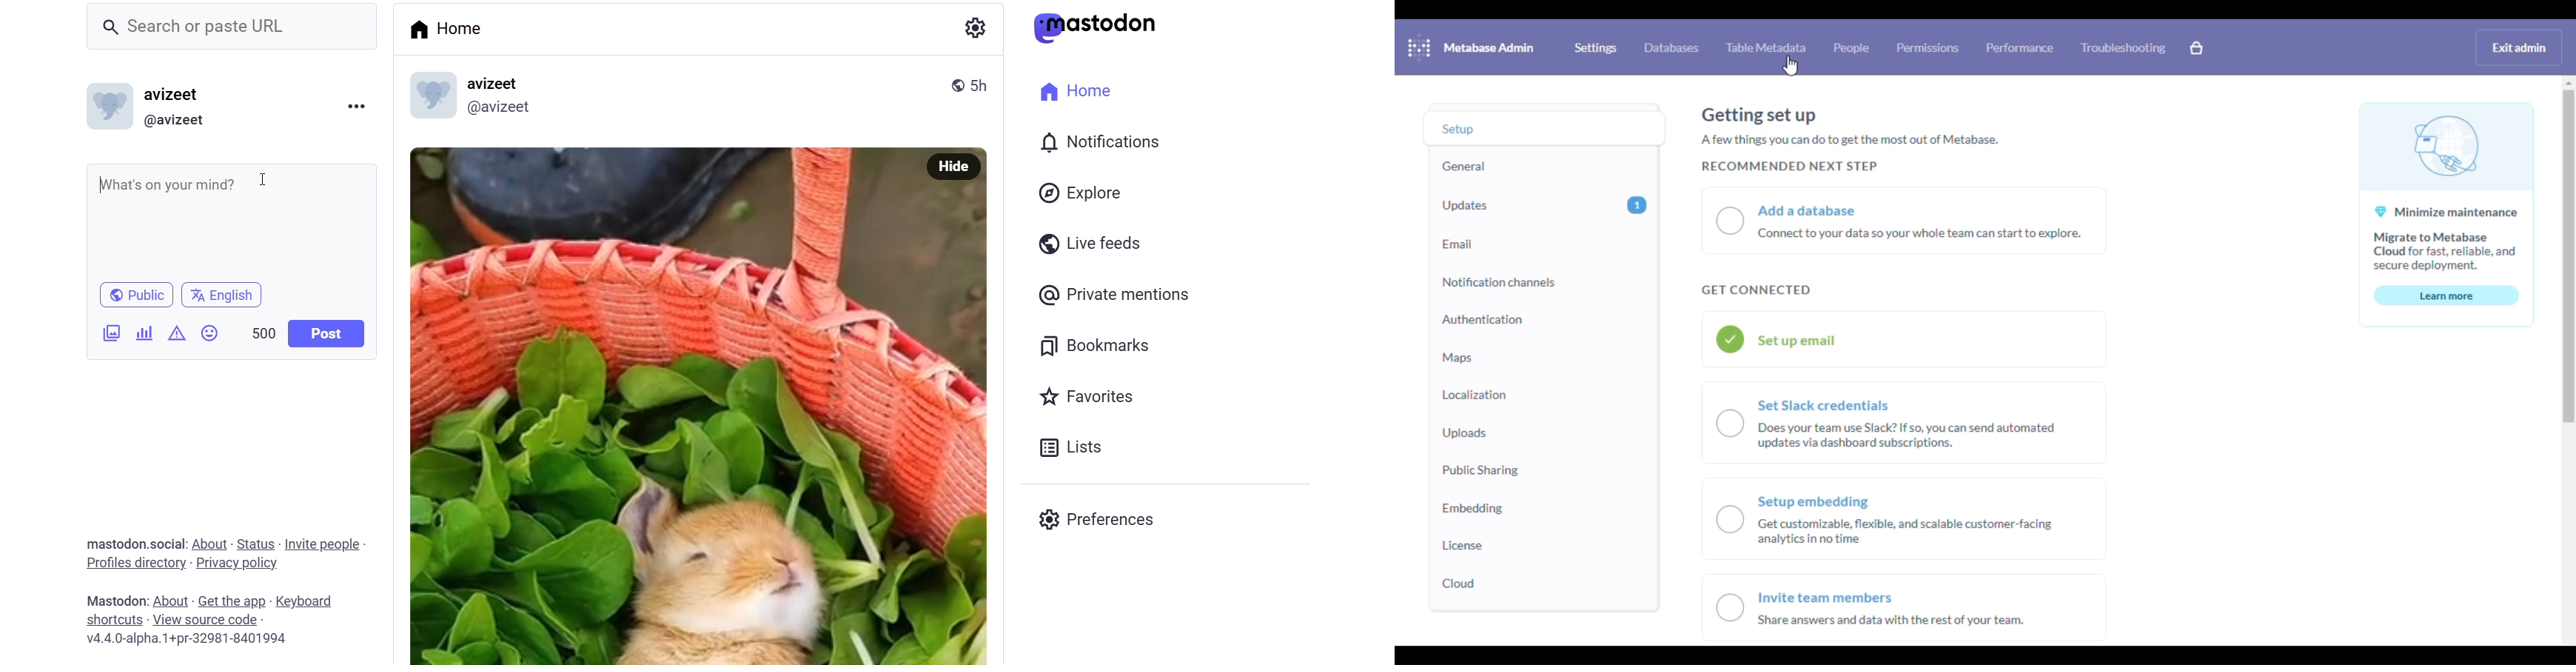  What do you see at coordinates (232, 601) in the screenshot?
I see `get the app` at bounding box center [232, 601].